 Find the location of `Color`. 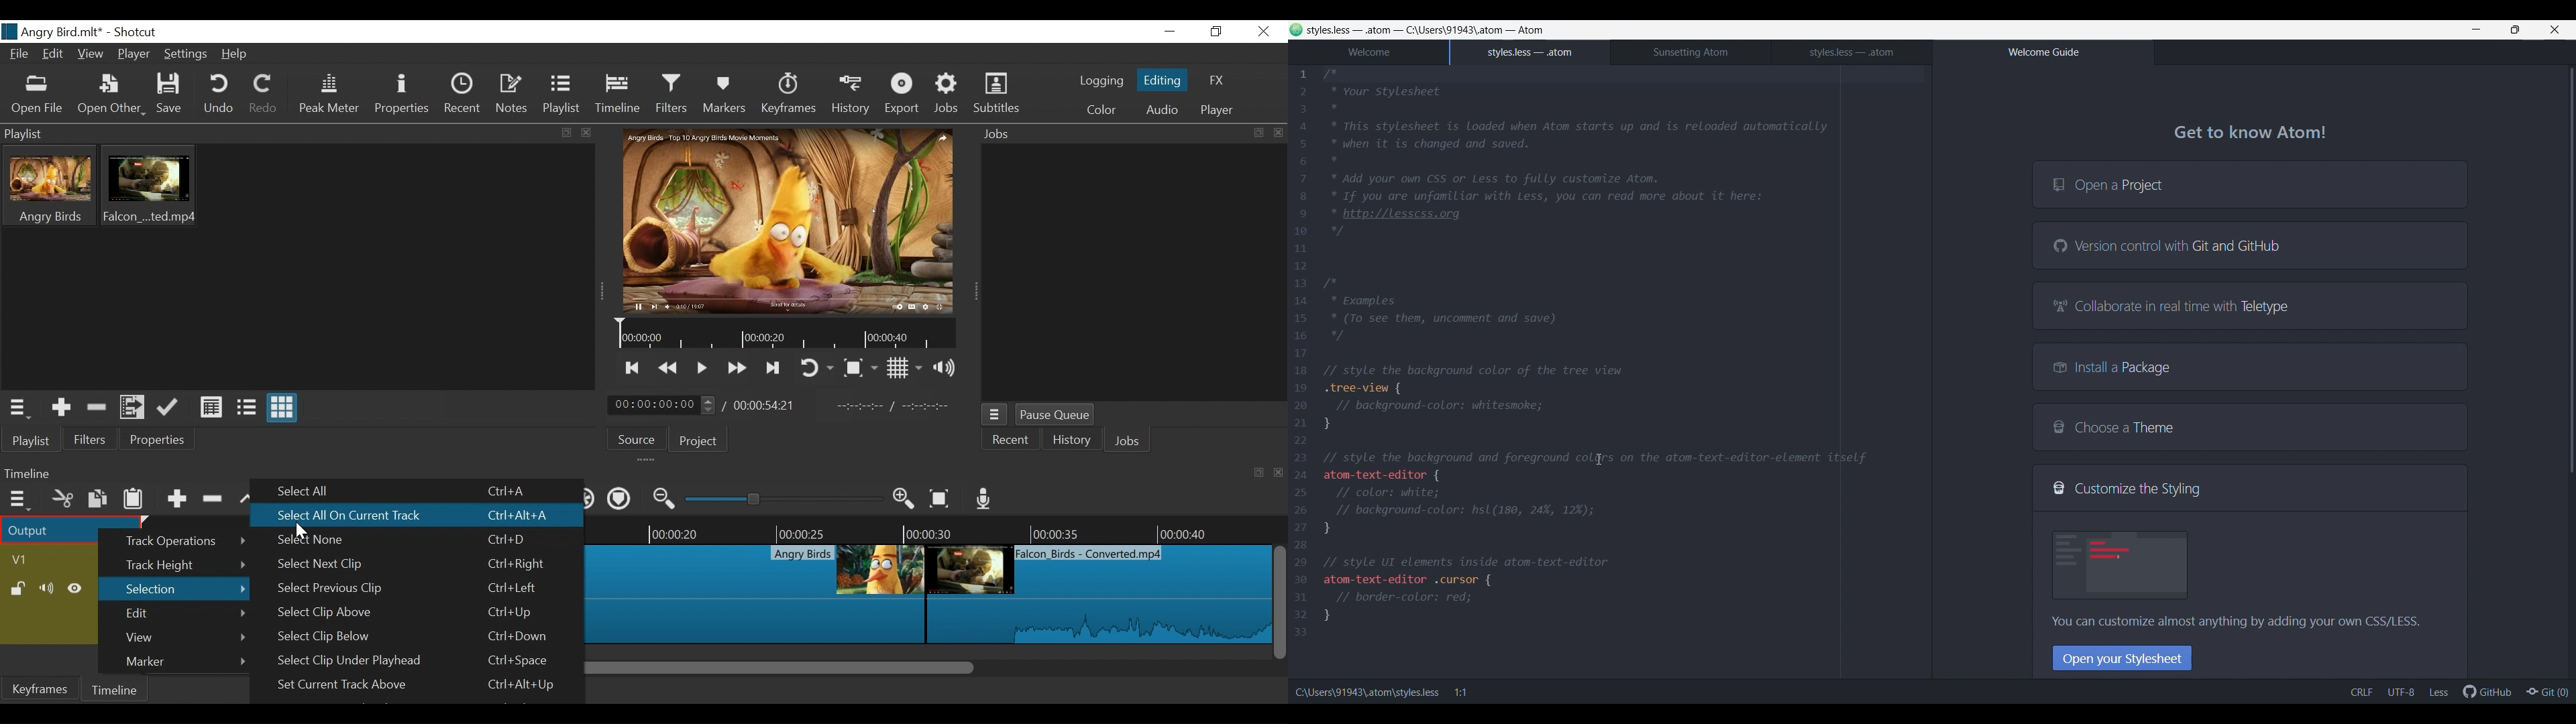

Color is located at coordinates (1102, 111).